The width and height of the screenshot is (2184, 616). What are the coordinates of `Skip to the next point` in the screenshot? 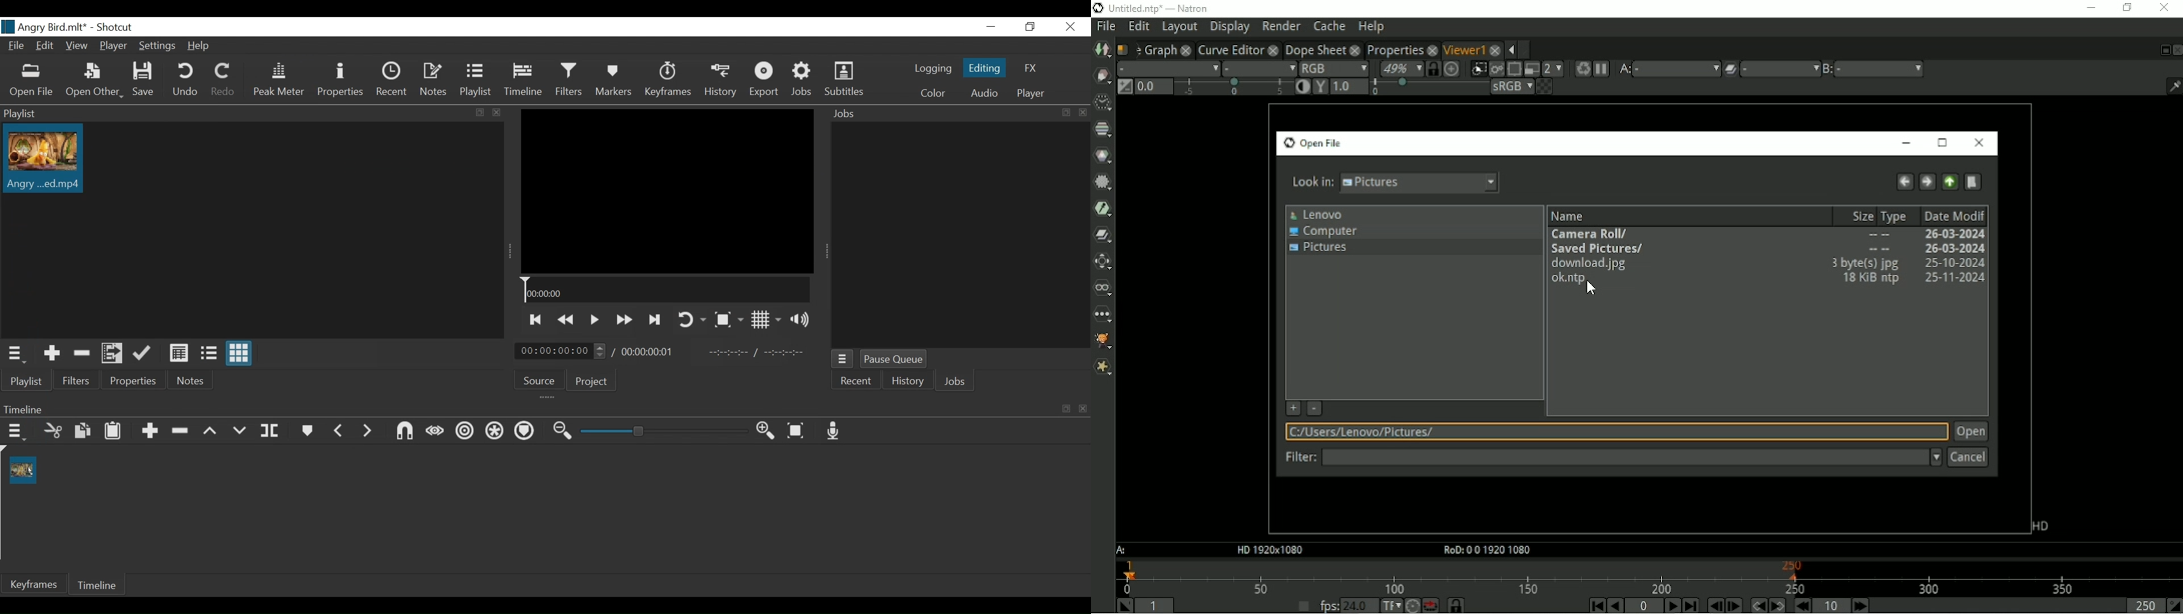 It's located at (534, 321).